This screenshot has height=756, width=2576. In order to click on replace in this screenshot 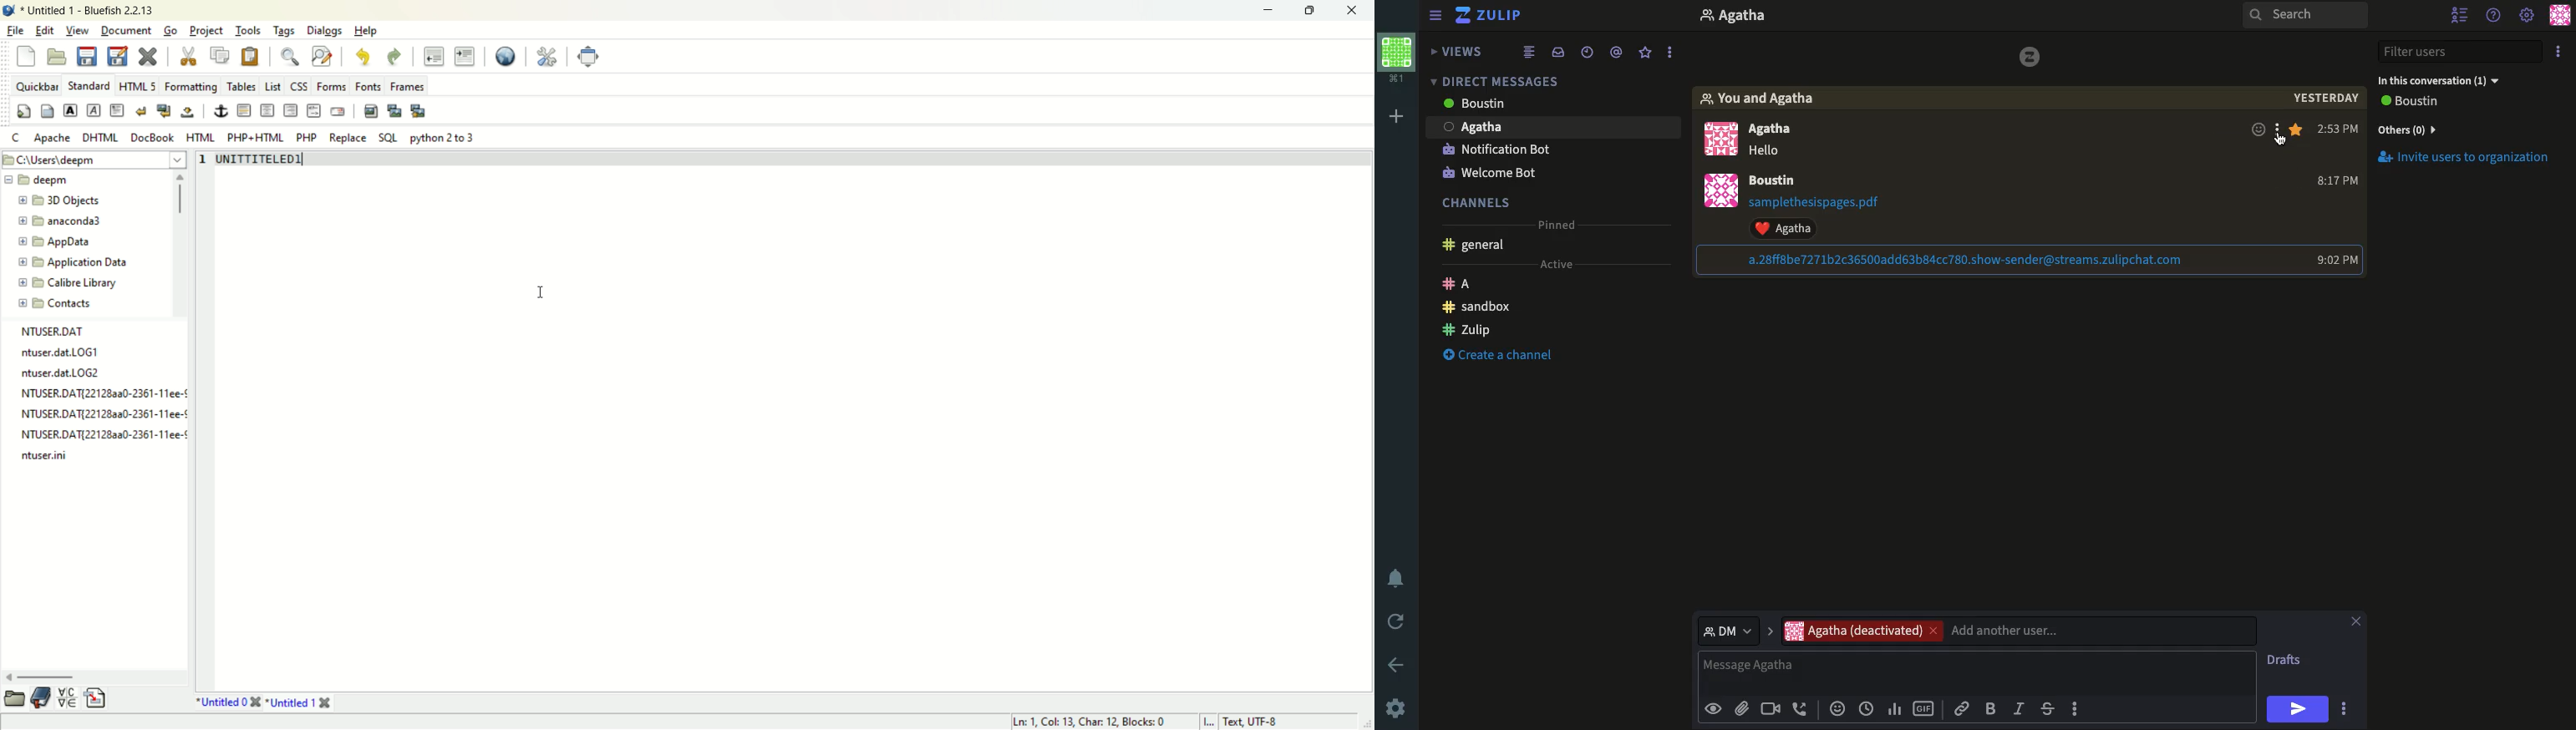, I will do `click(347, 137)`.